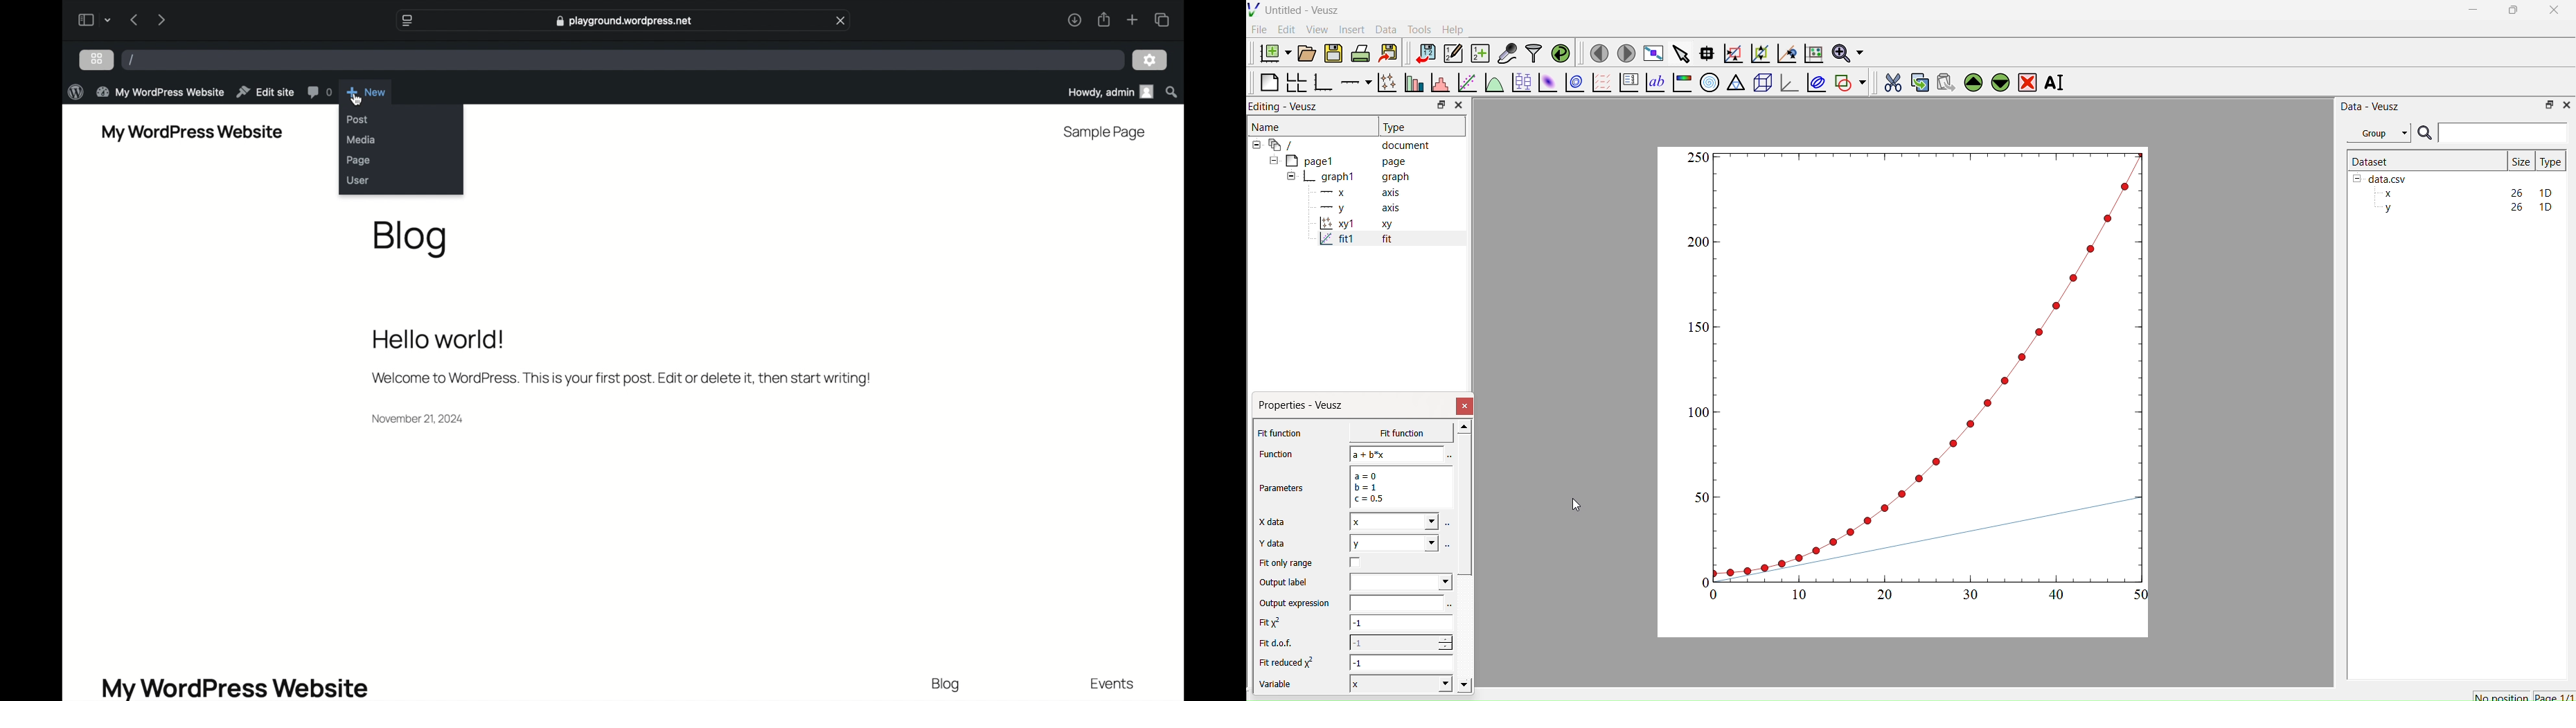 The width and height of the screenshot is (2576, 728). I want to click on Checkbox, so click(1359, 562).